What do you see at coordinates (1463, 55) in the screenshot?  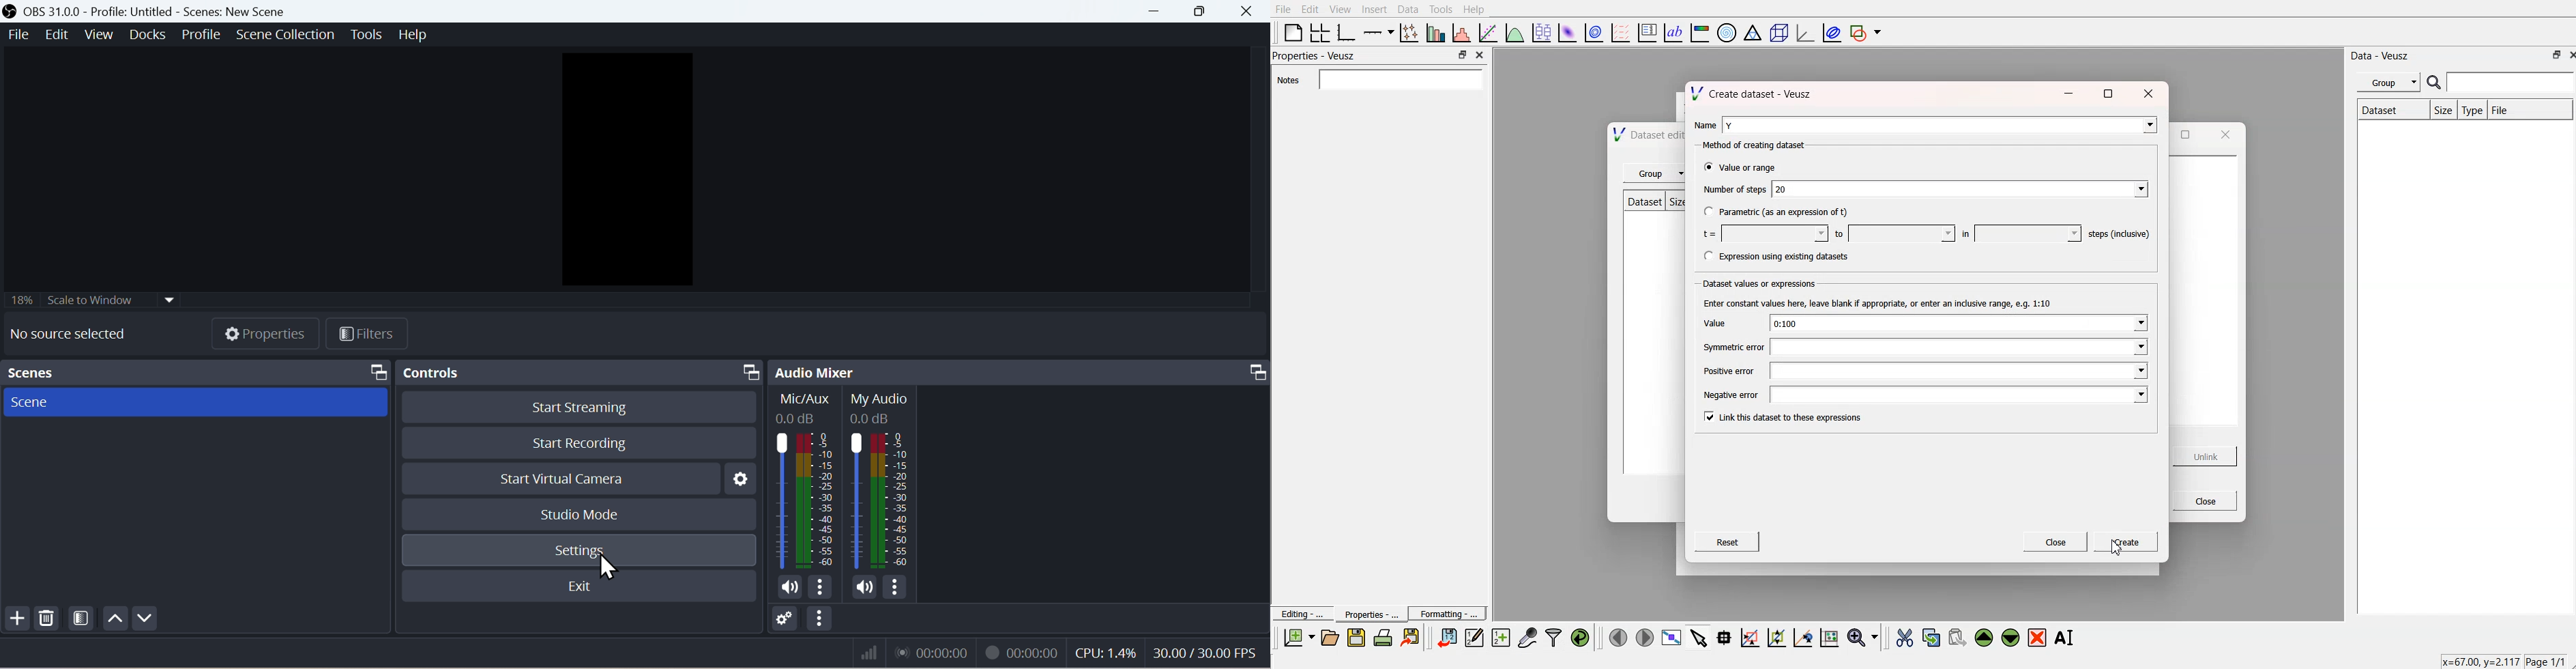 I see `Min/Max` at bounding box center [1463, 55].